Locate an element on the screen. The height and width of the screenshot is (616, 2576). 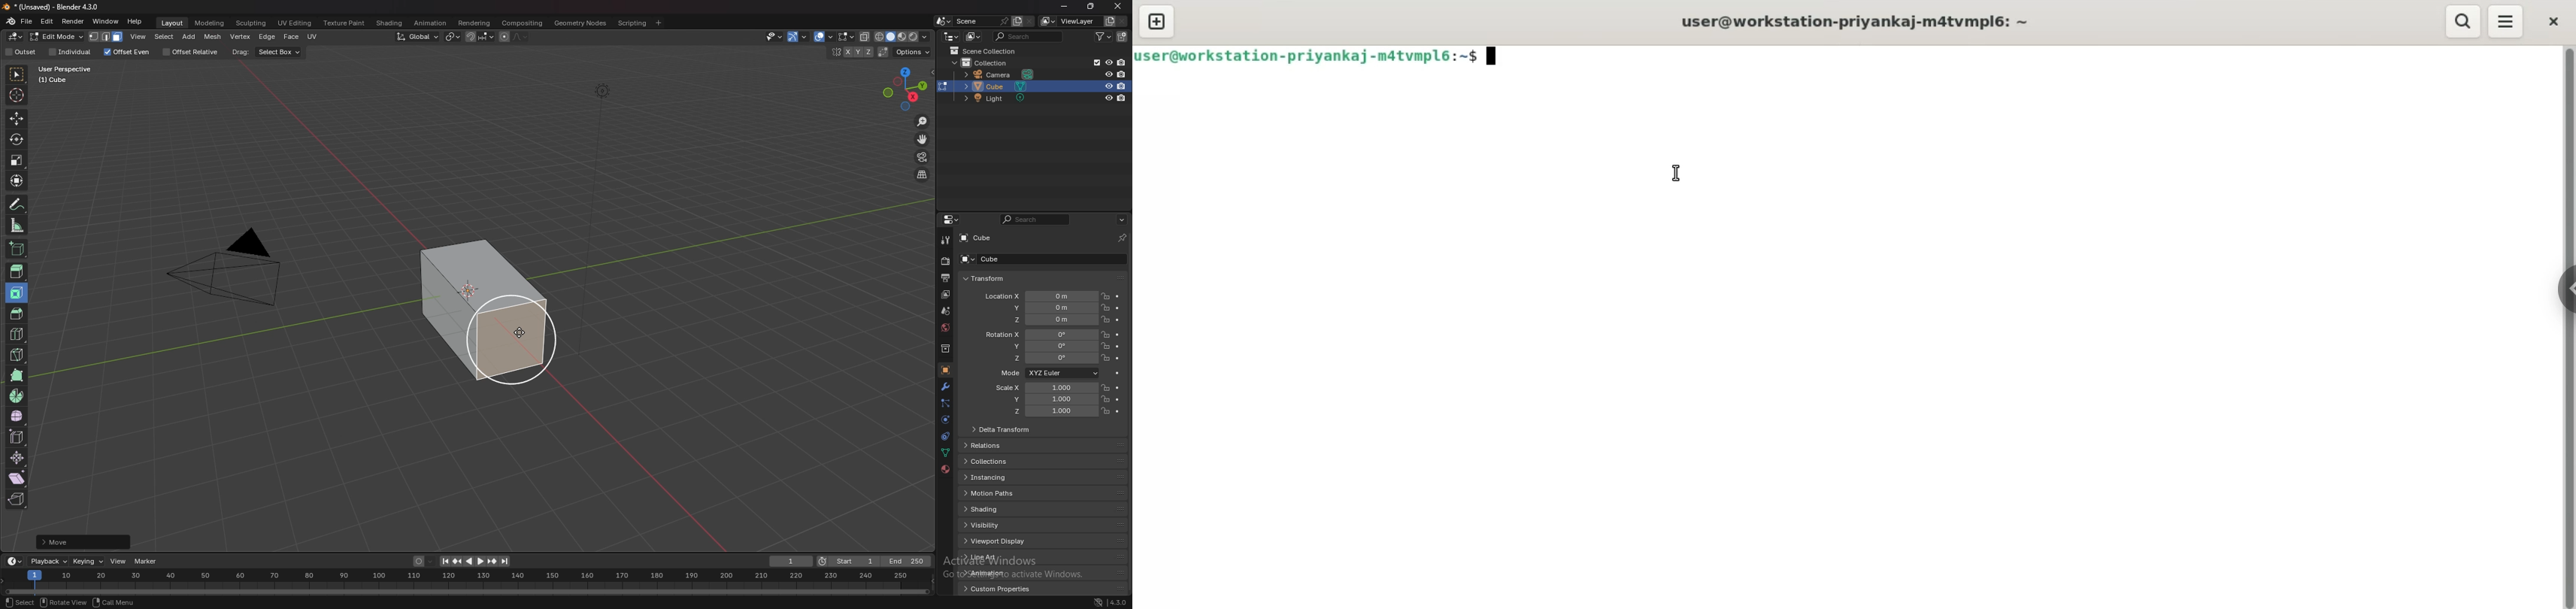
lock is located at coordinates (1105, 399).